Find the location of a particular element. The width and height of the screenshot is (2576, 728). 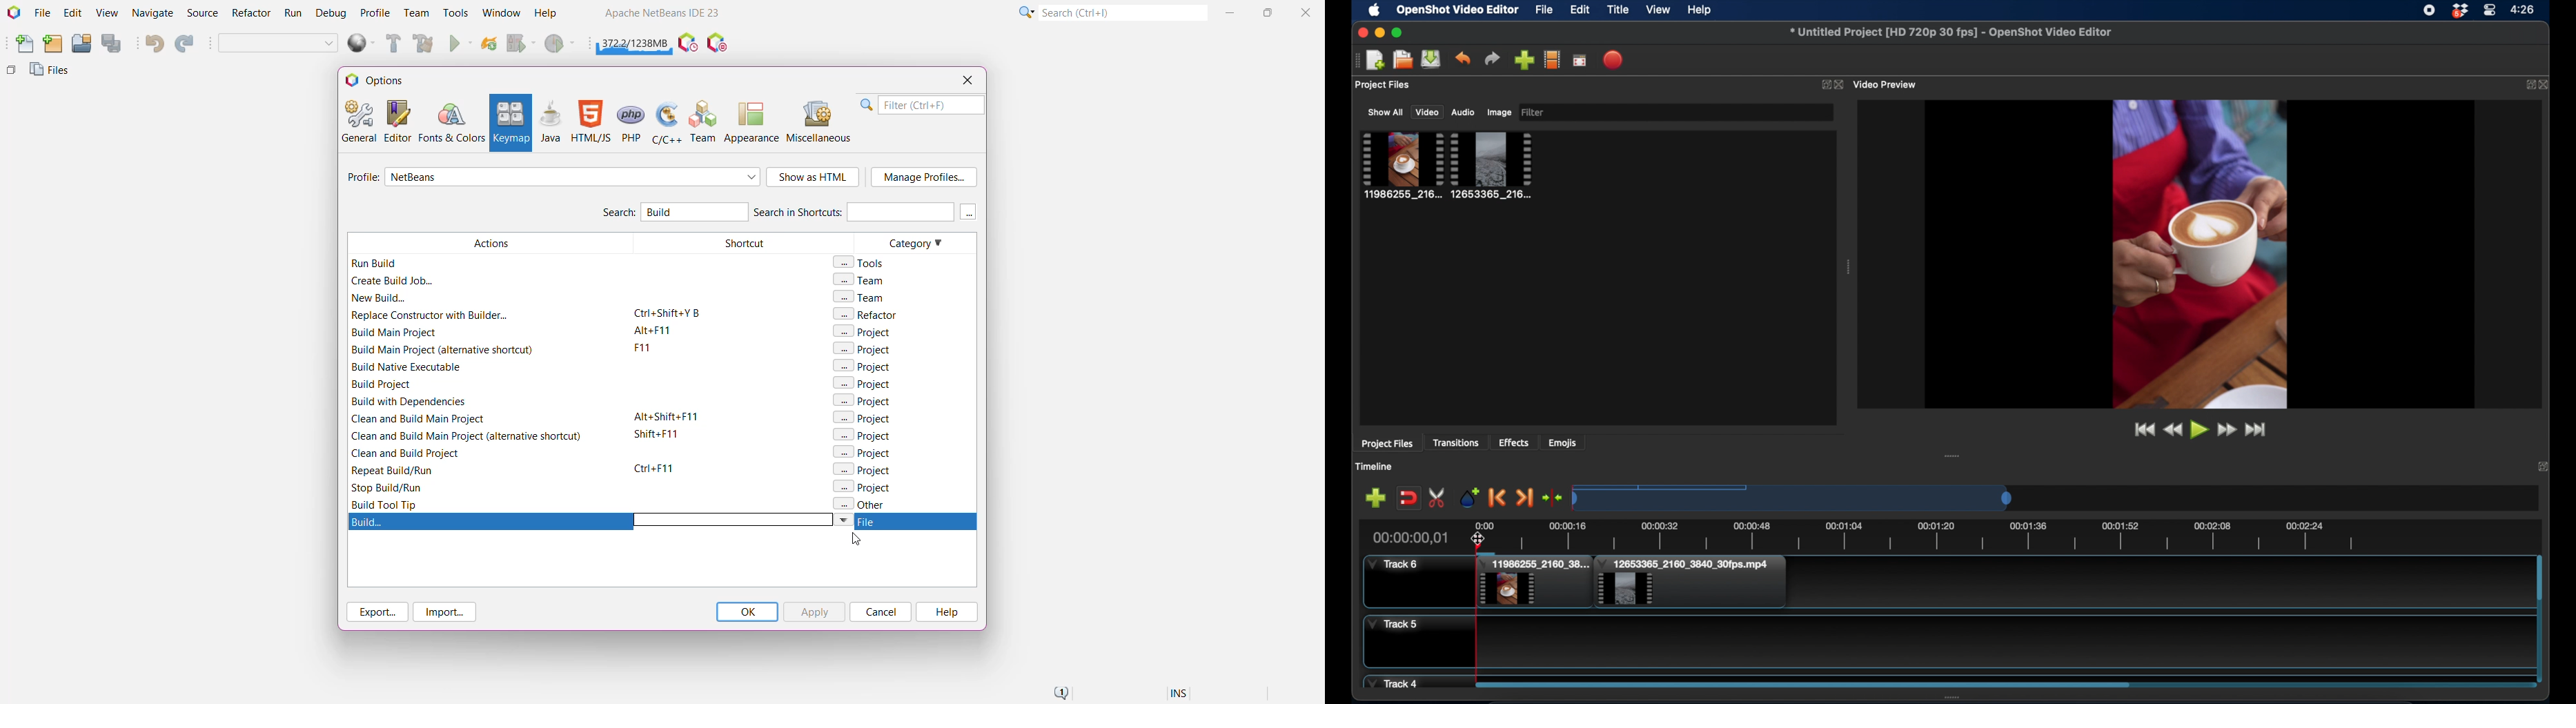

audio is located at coordinates (1464, 112).